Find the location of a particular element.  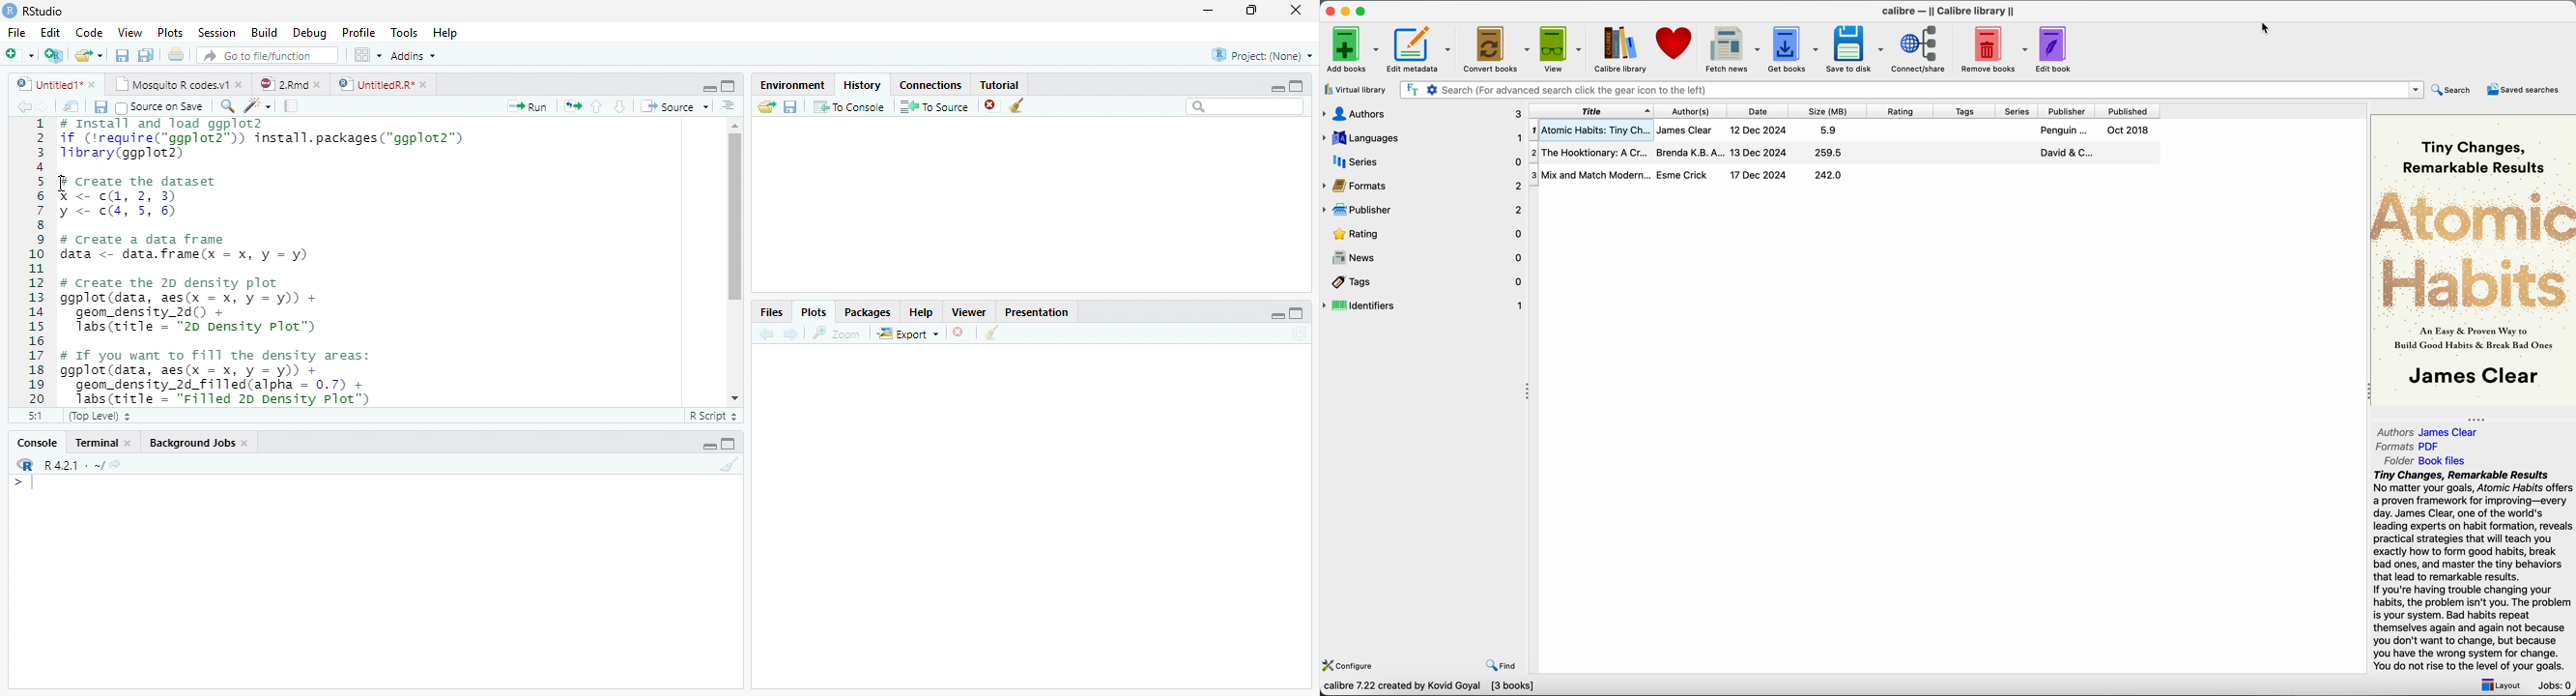

view is located at coordinates (1563, 48).